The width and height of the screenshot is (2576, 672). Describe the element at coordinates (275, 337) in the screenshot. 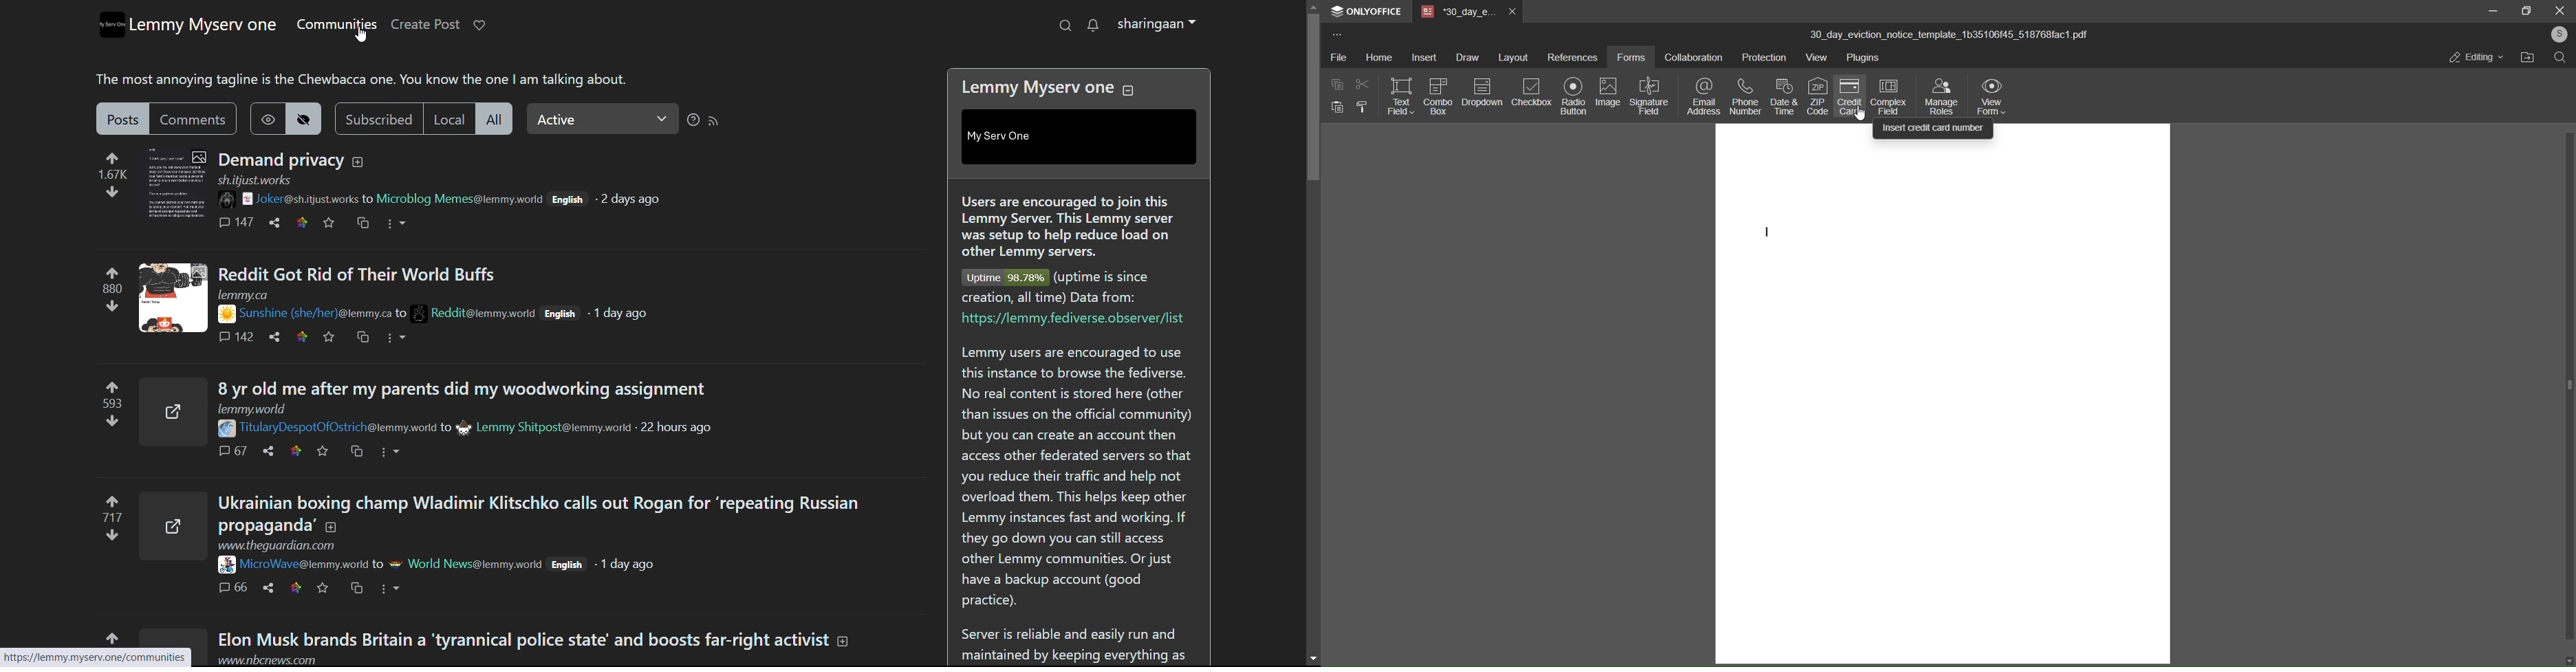

I see `share` at that location.